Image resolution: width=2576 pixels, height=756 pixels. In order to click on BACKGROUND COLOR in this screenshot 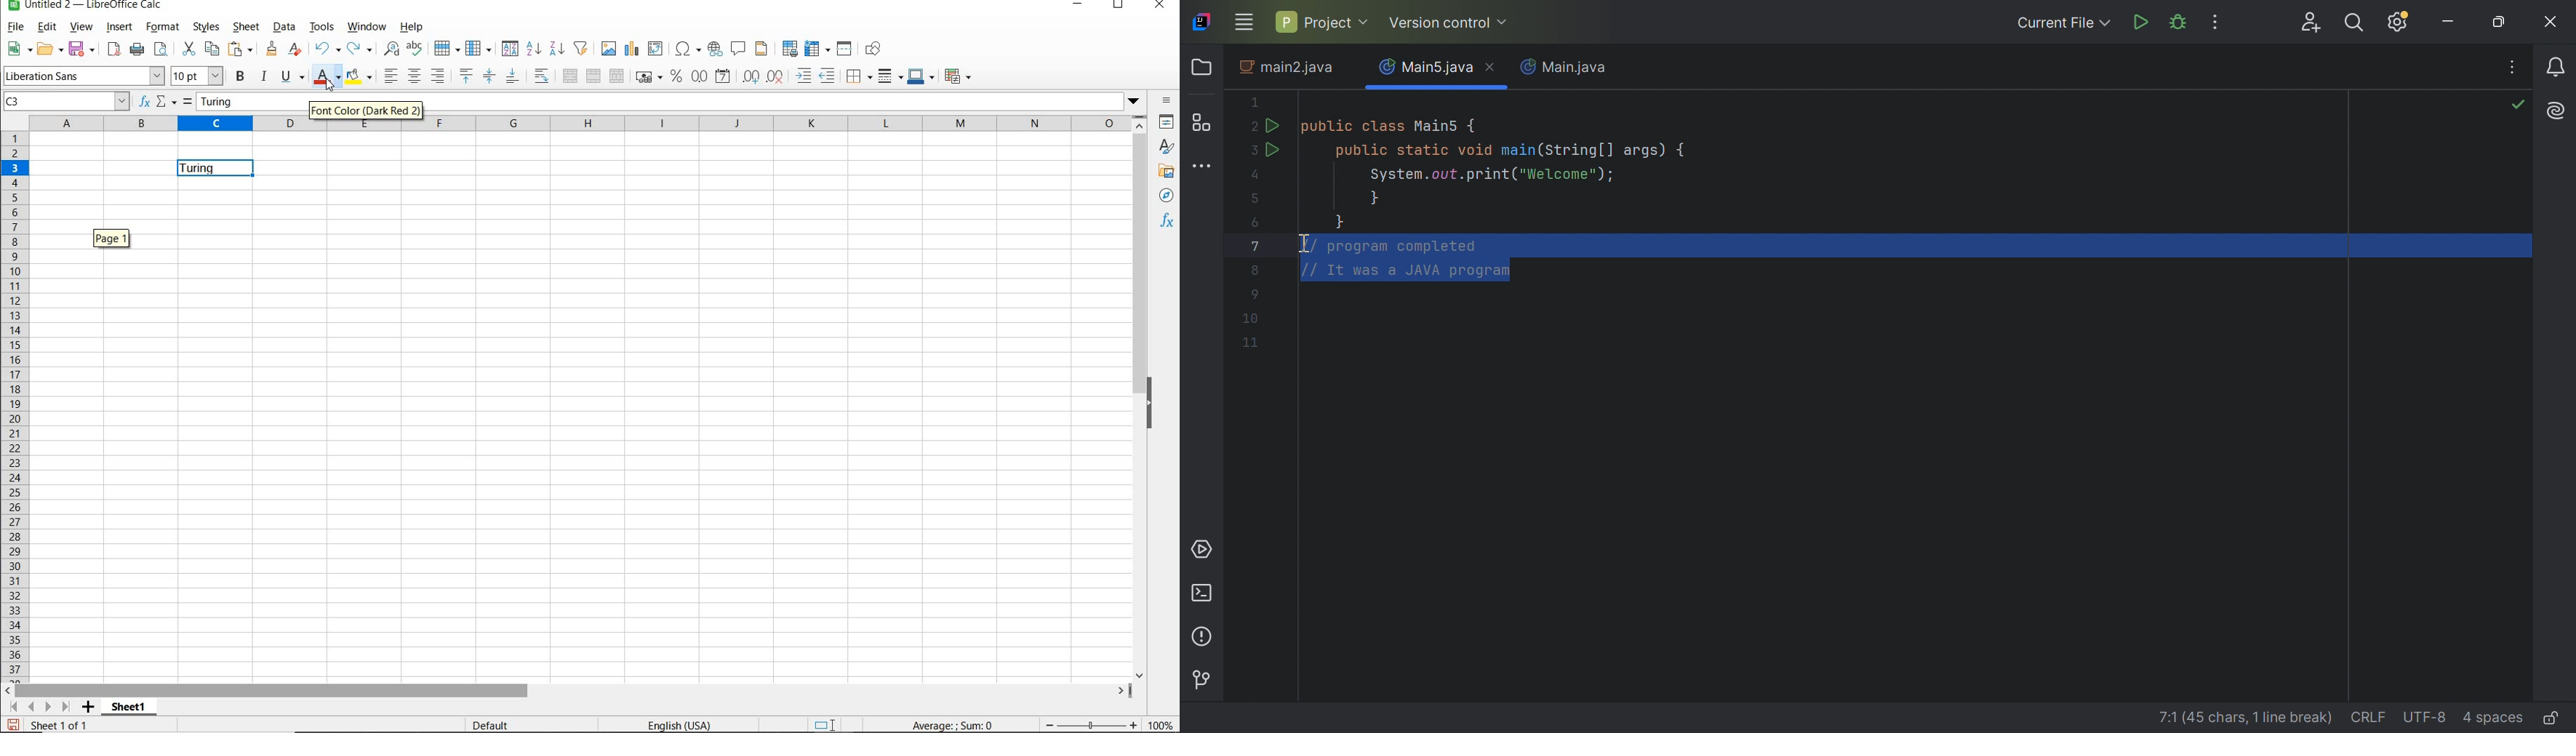, I will do `click(362, 77)`.